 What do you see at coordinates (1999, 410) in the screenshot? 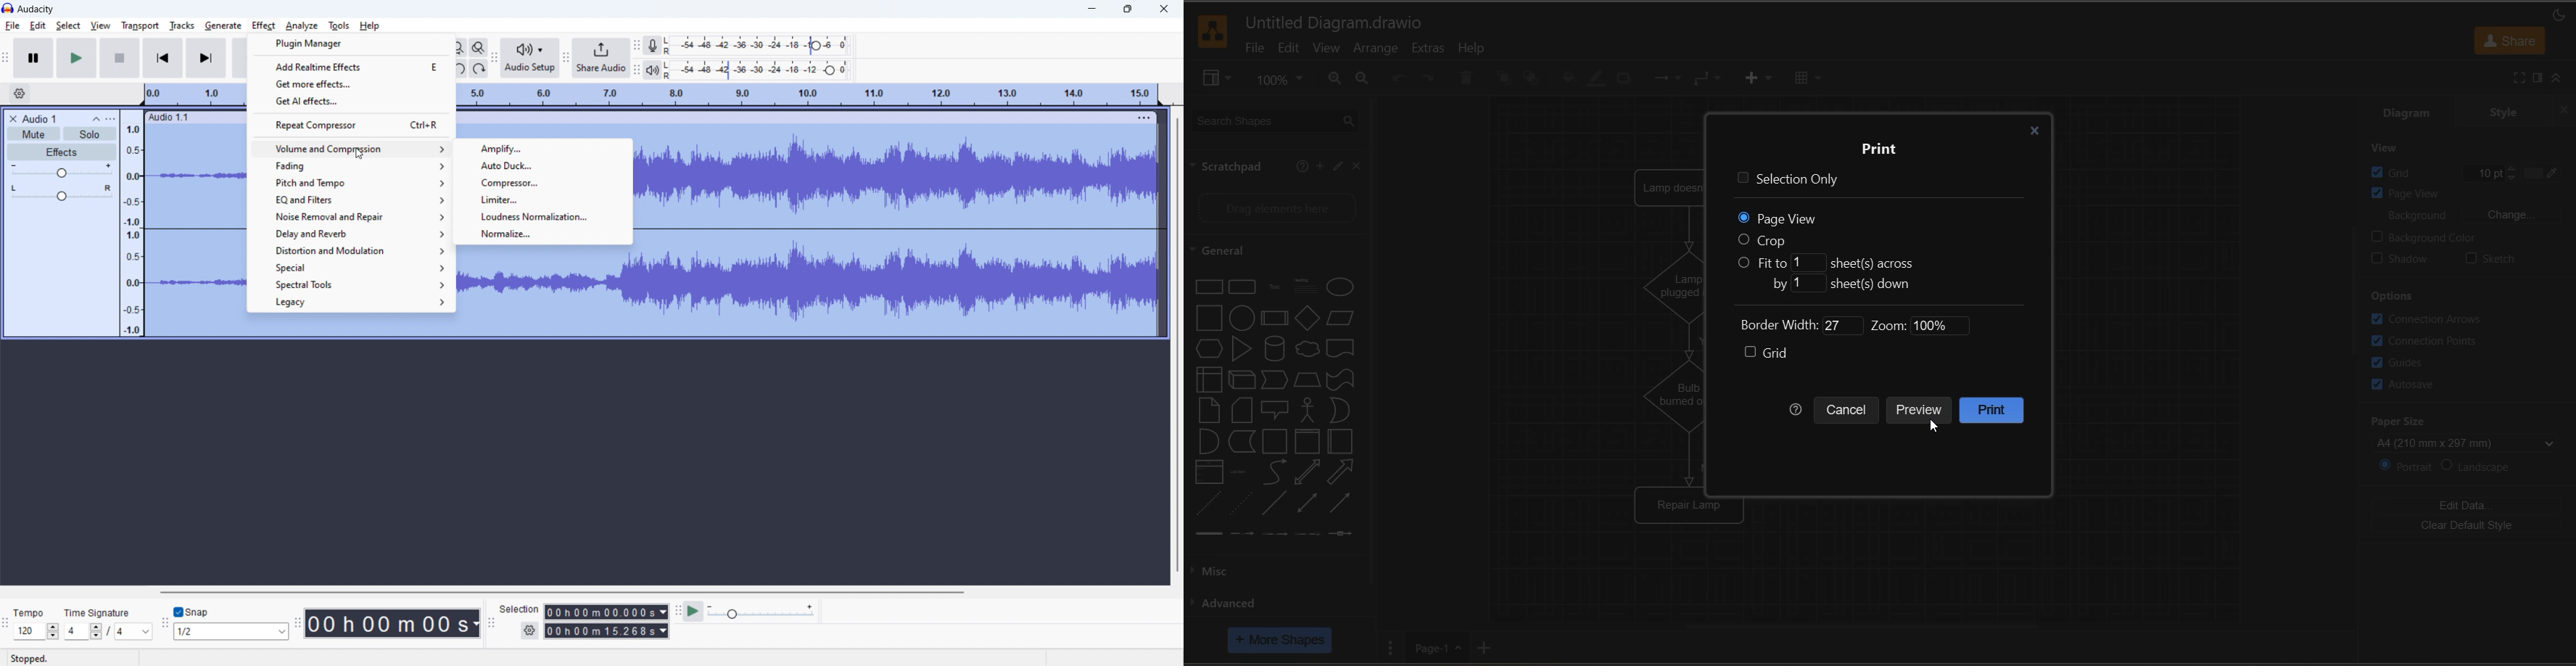
I see `print` at bounding box center [1999, 410].